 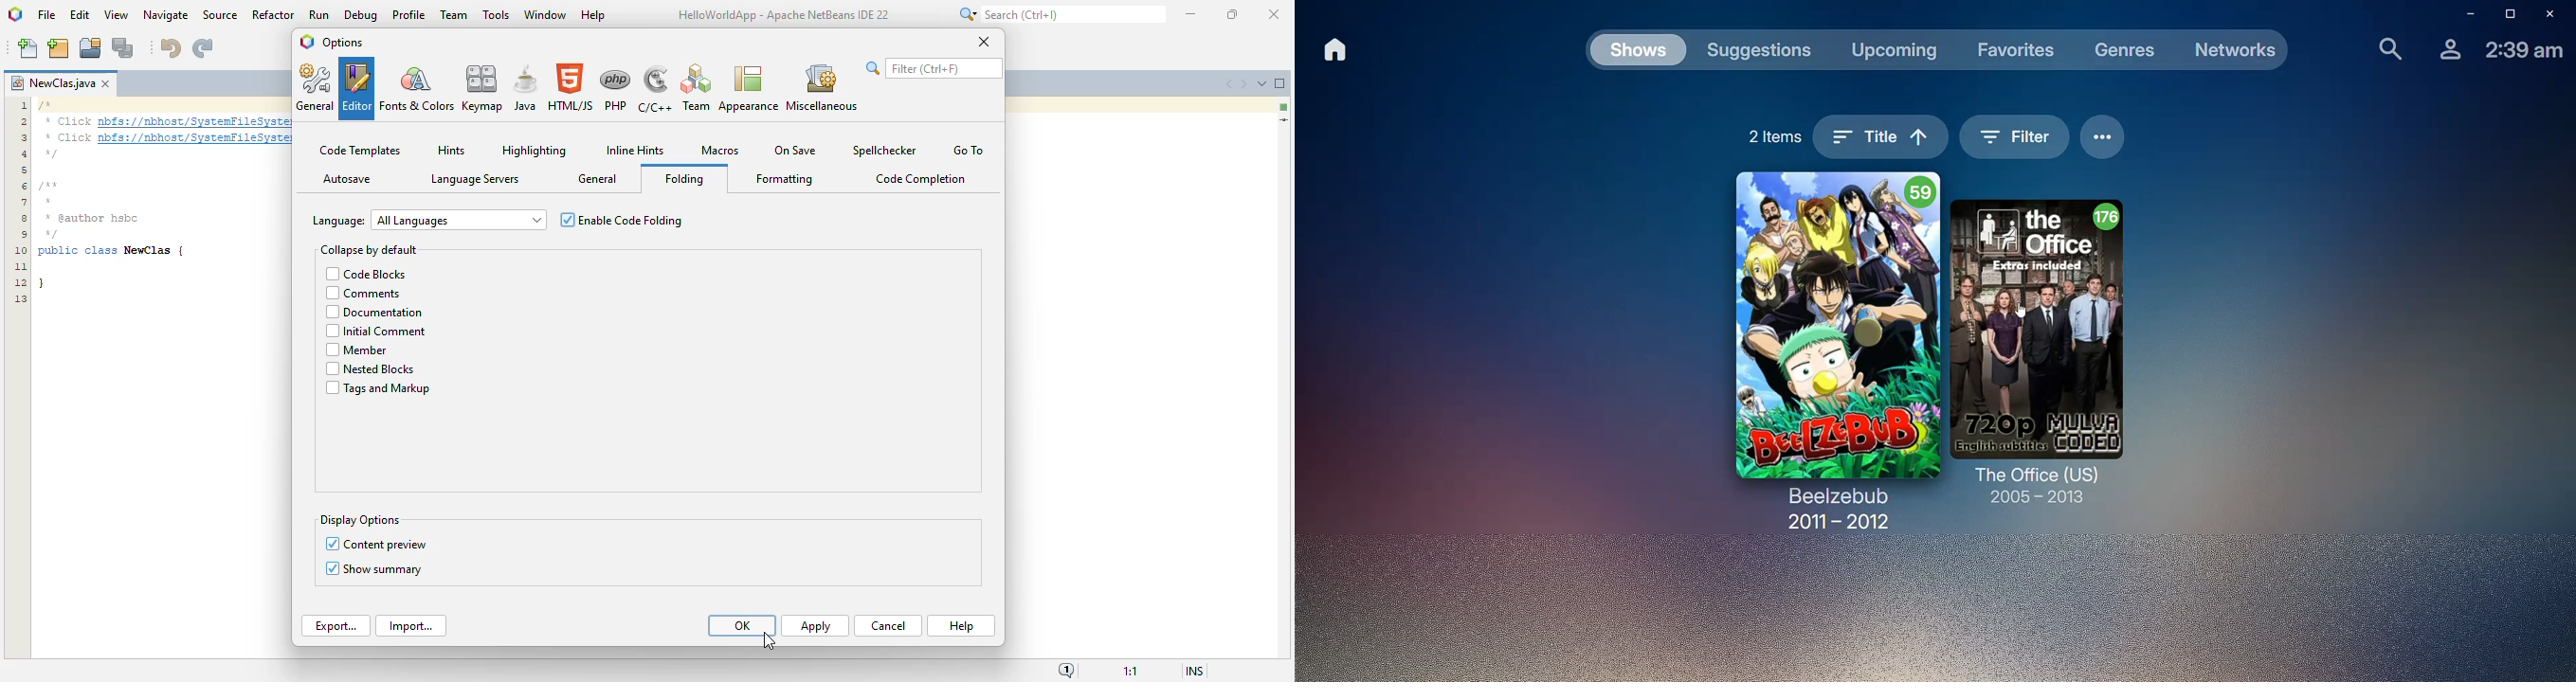 I want to click on Restore, so click(x=2503, y=15).